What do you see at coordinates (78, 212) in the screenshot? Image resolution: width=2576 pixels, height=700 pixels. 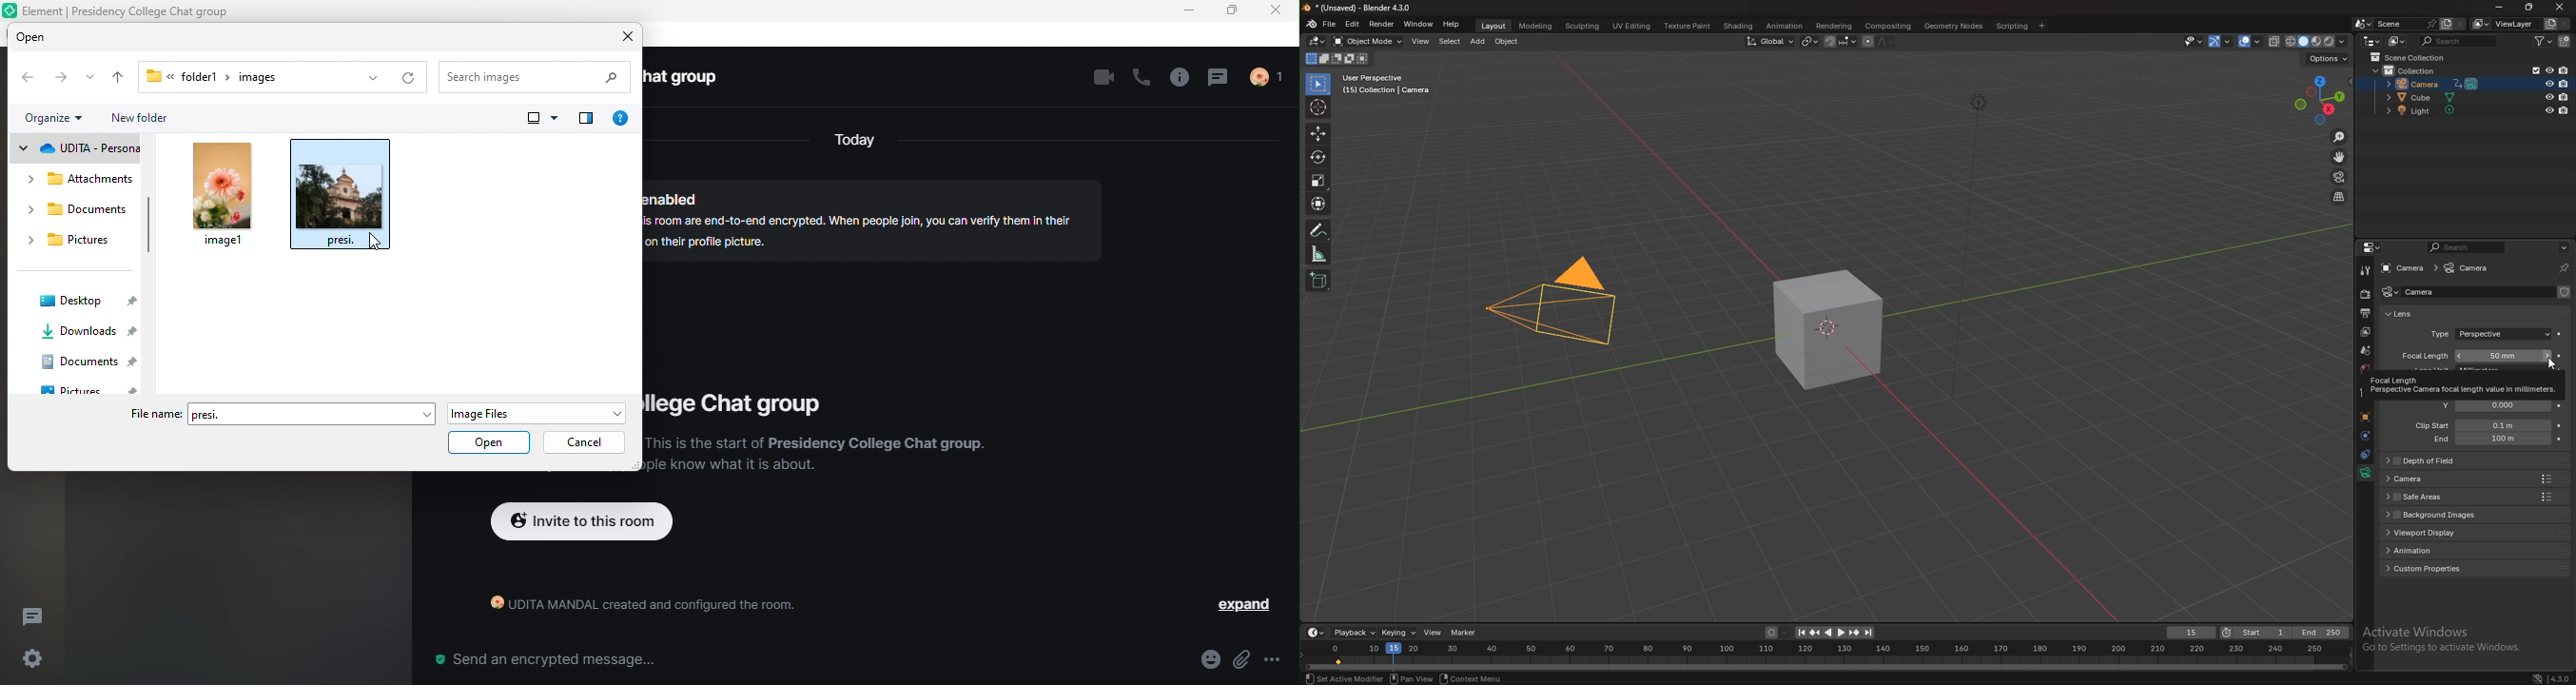 I see `documents` at bounding box center [78, 212].